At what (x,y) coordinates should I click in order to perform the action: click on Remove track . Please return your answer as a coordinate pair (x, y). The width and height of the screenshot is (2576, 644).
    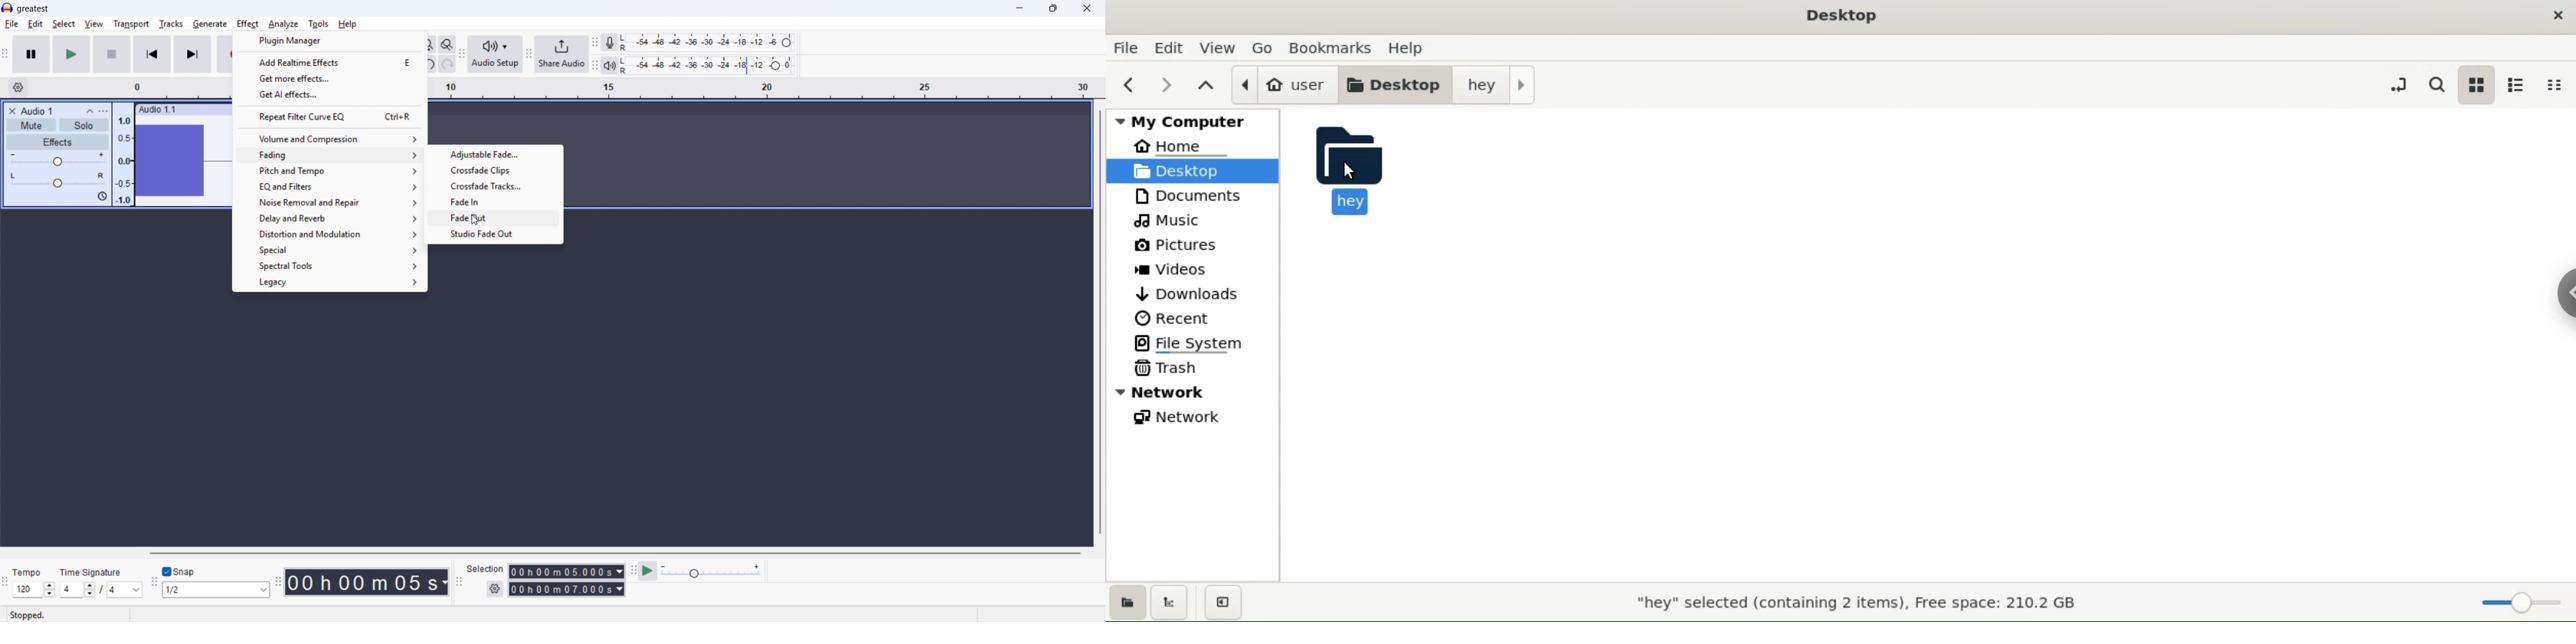
    Looking at the image, I should click on (13, 111).